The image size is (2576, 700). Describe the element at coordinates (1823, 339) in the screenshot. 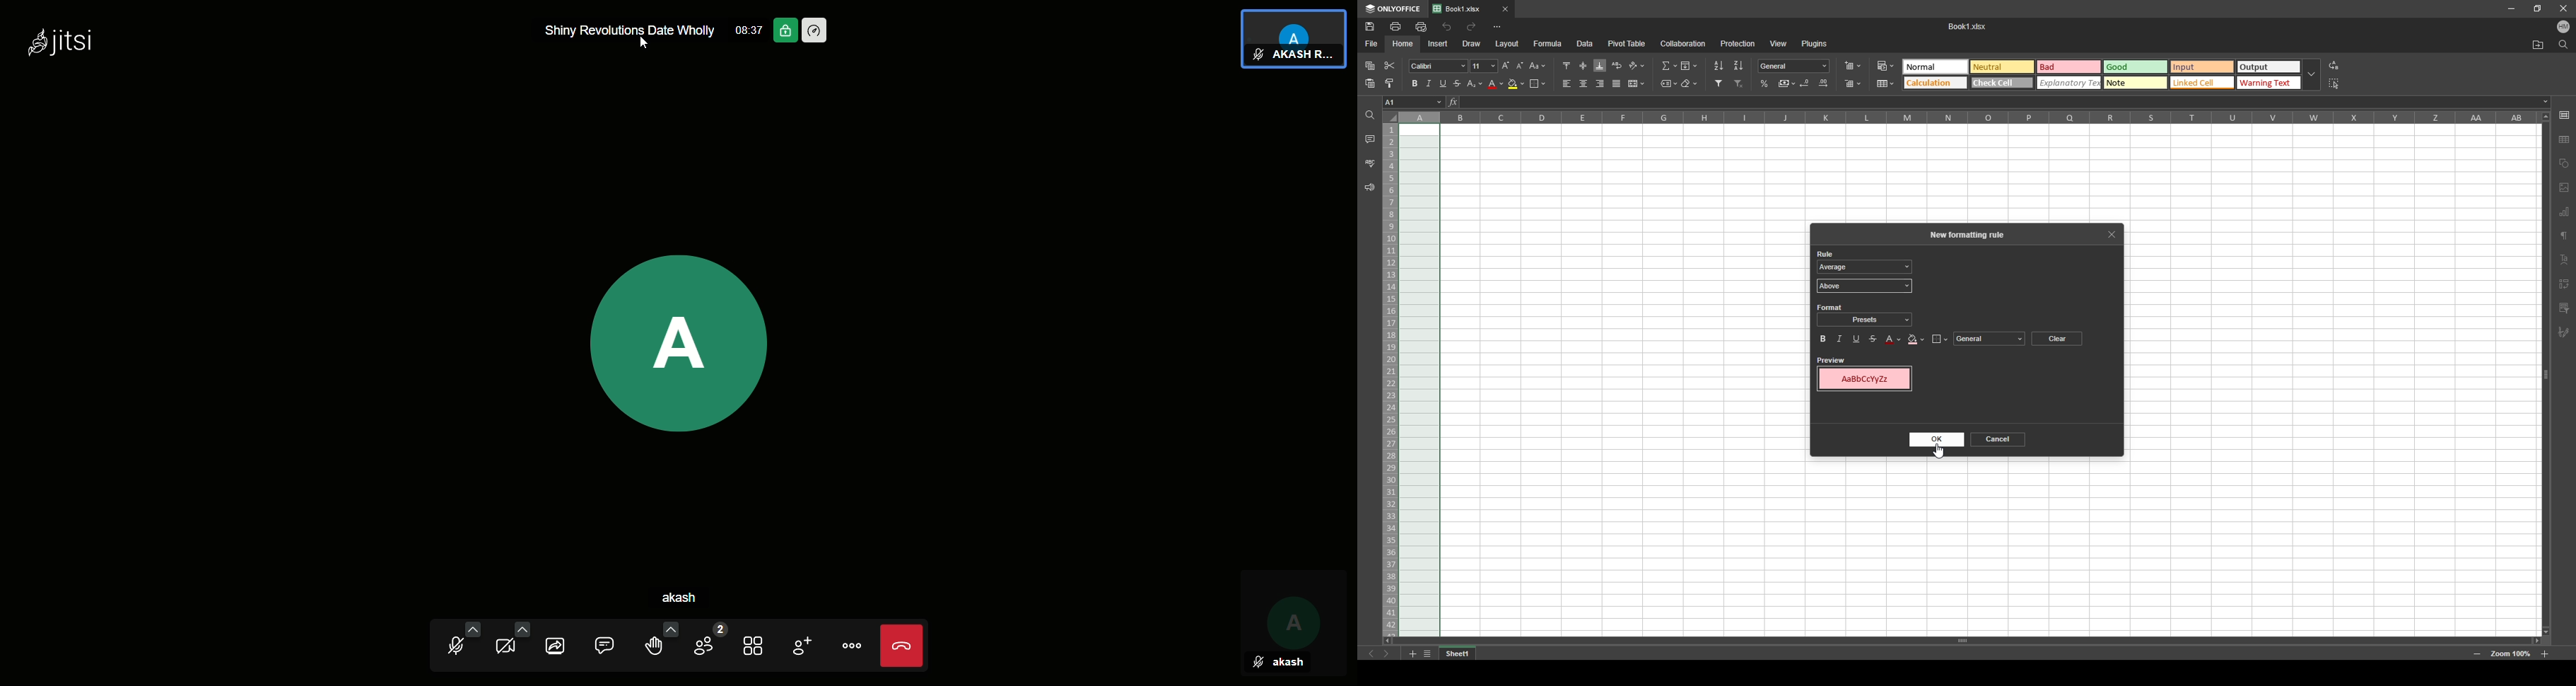

I see `bold` at that location.